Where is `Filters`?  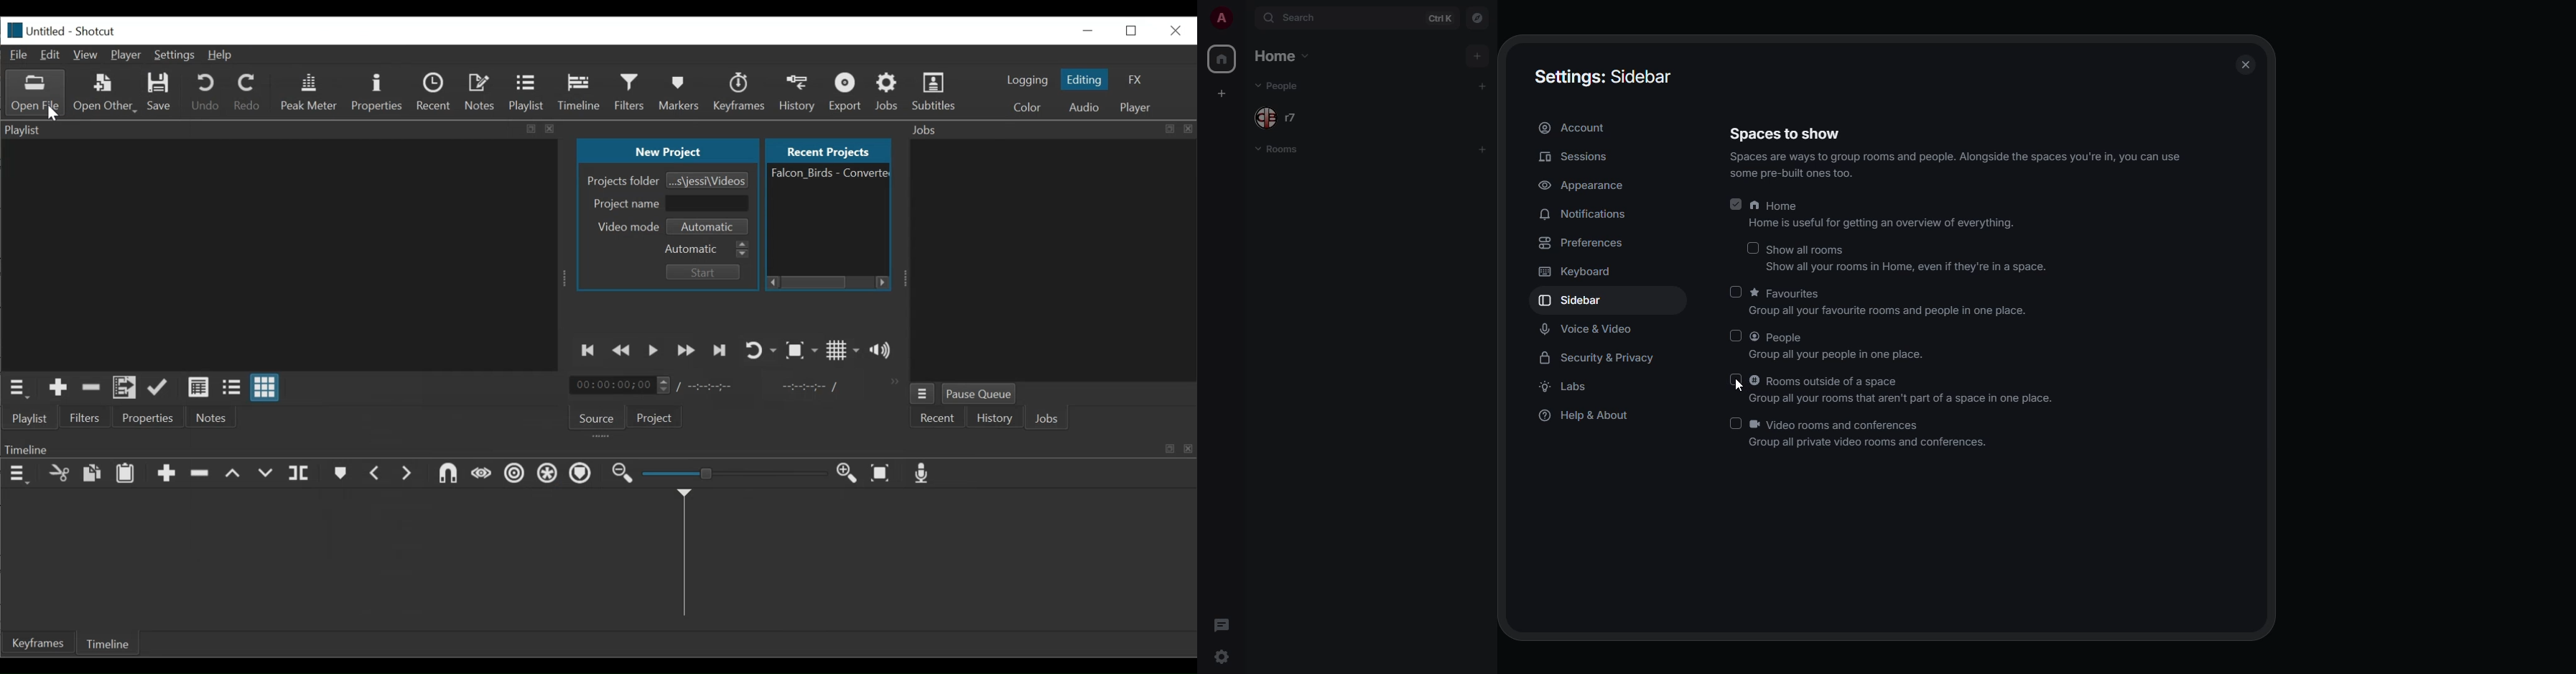
Filters is located at coordinates (84, 416).